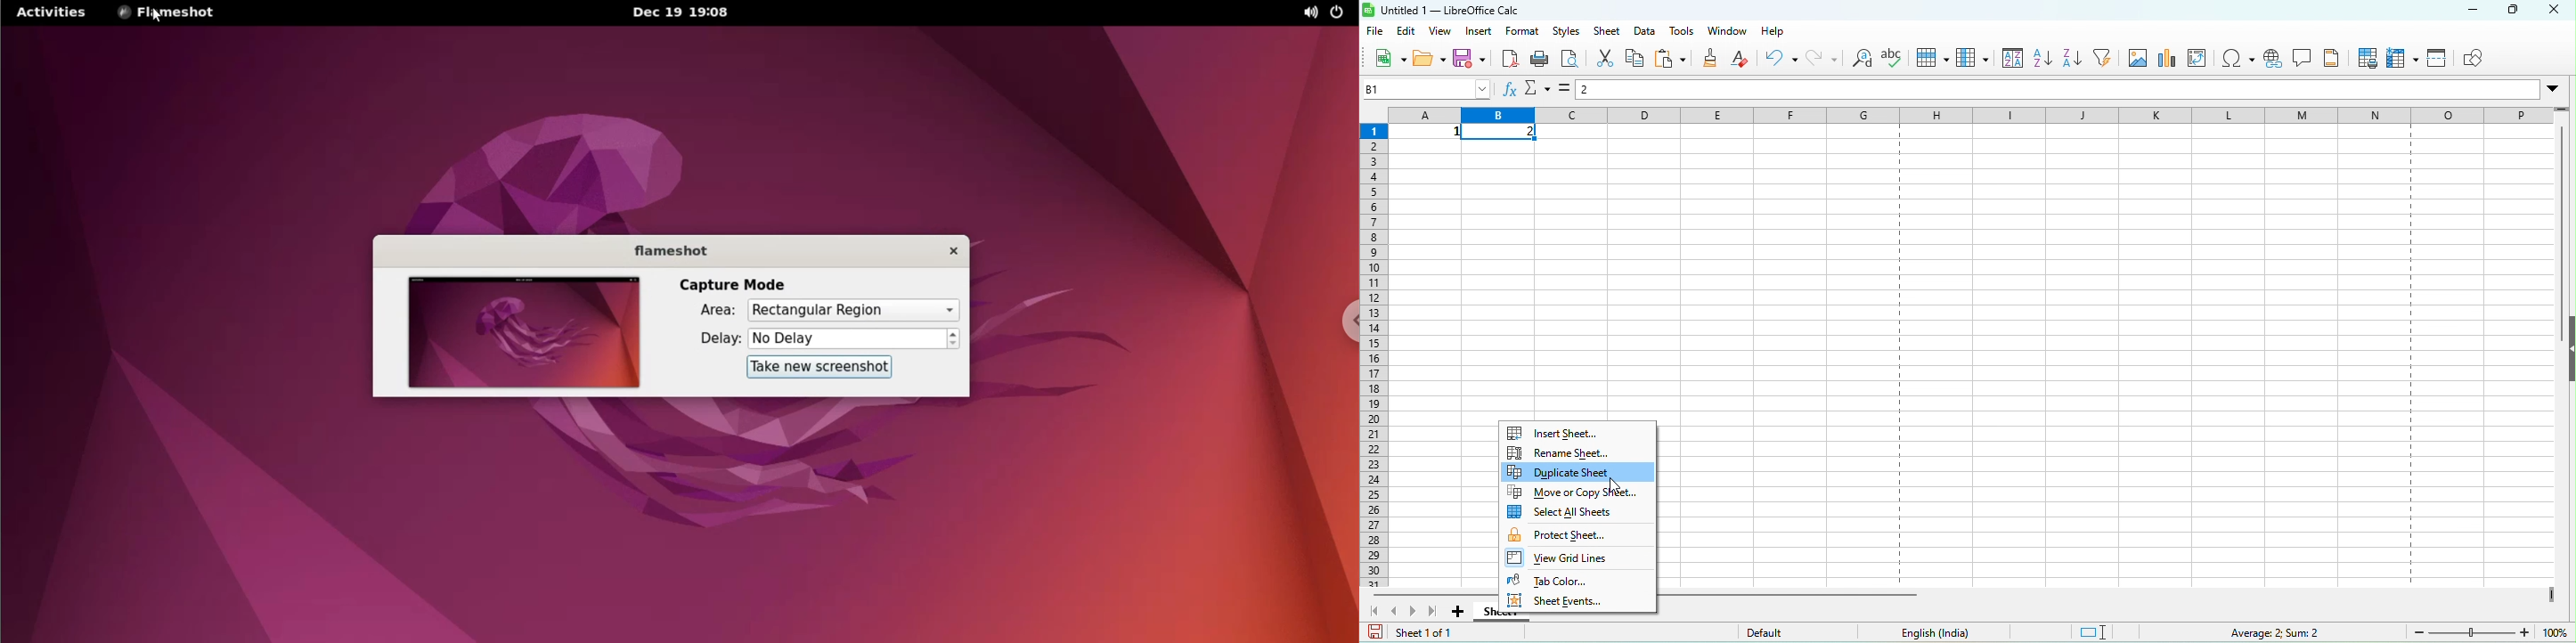  Describe the element at coordinates (1581, 604) in the screenshot. I see `sheet events` at that location.